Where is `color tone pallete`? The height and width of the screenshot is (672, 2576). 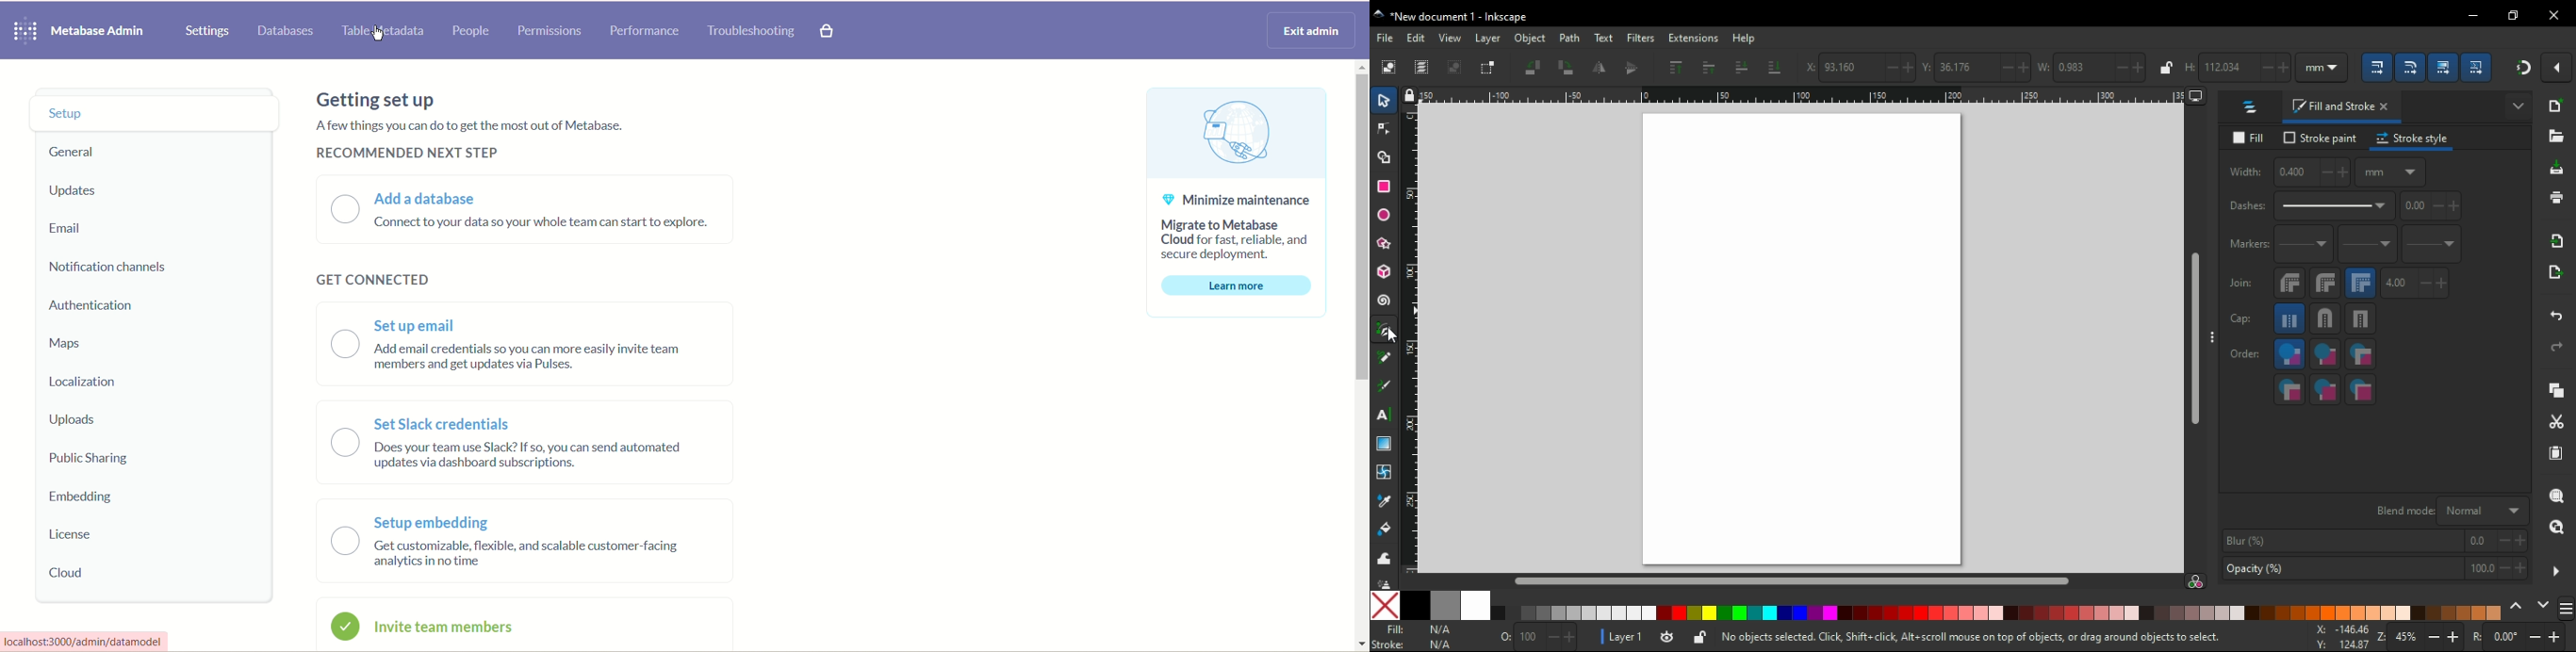
color tone pallete is located at coordinates (2469, 611).